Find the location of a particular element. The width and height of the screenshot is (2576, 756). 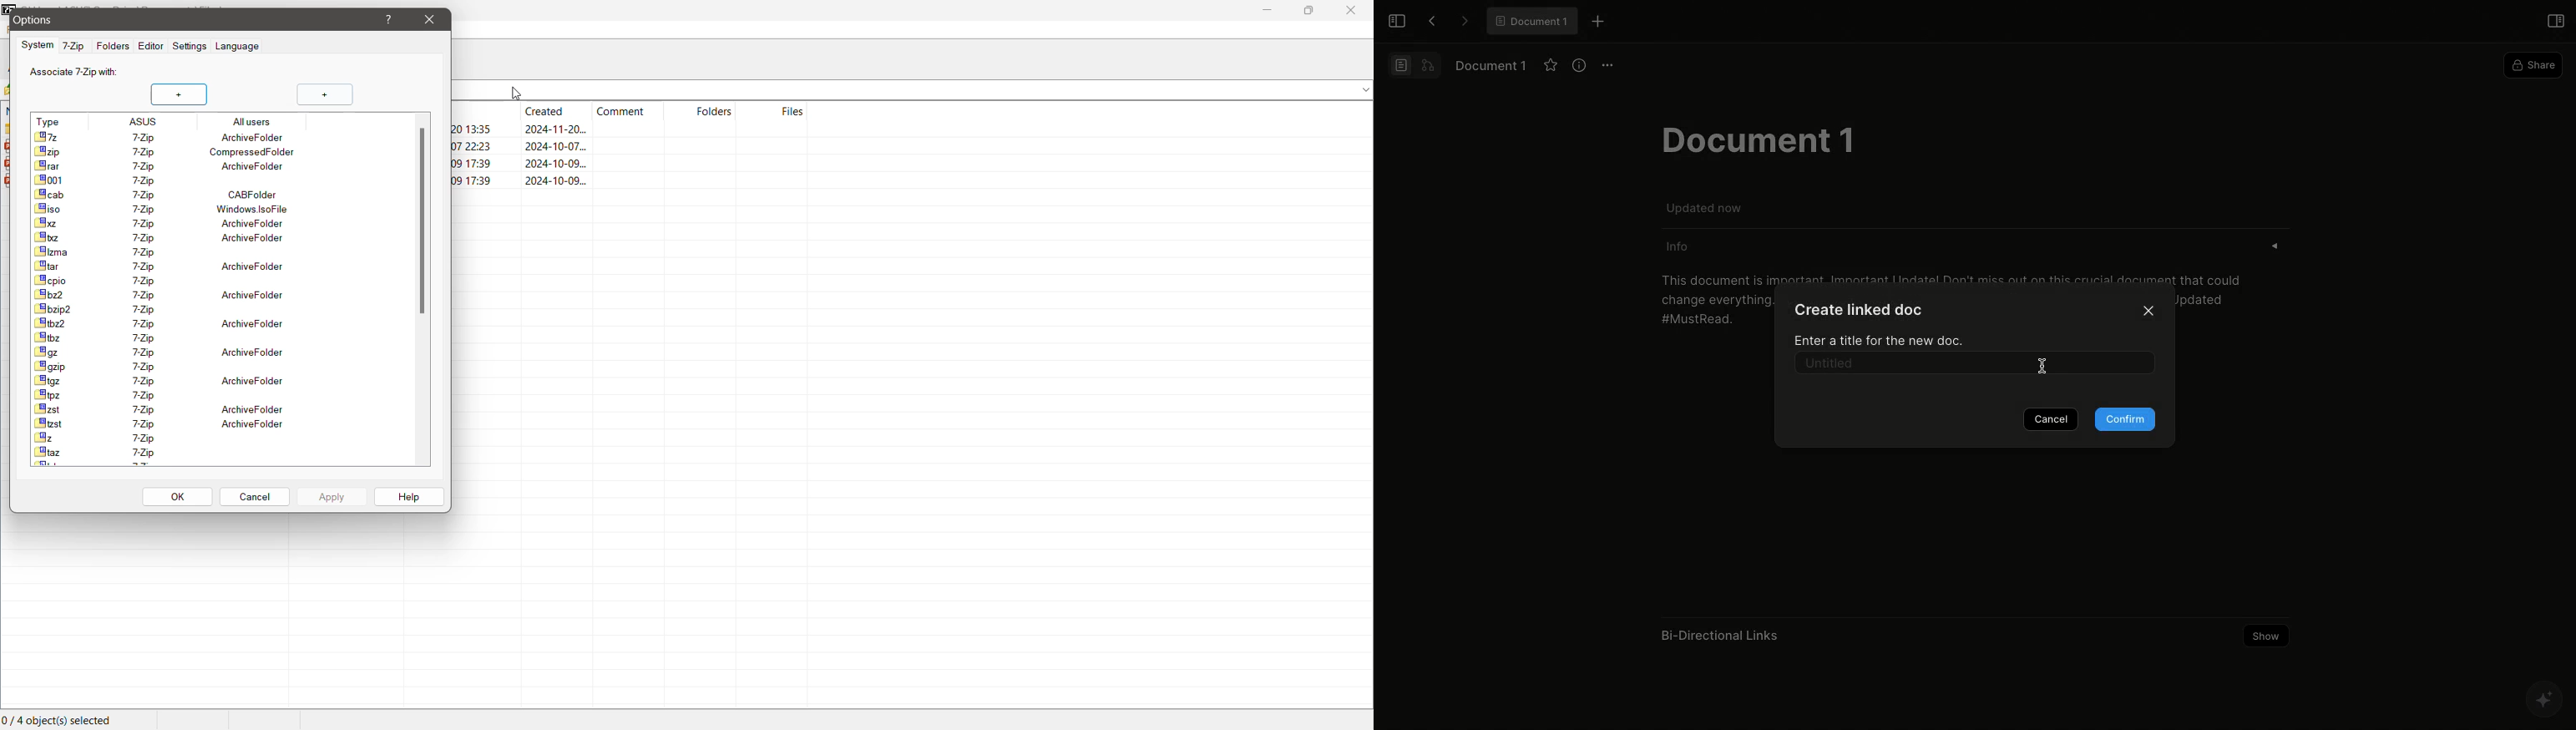

Enter a title for the new doc is located at coordinates (1882, 339).